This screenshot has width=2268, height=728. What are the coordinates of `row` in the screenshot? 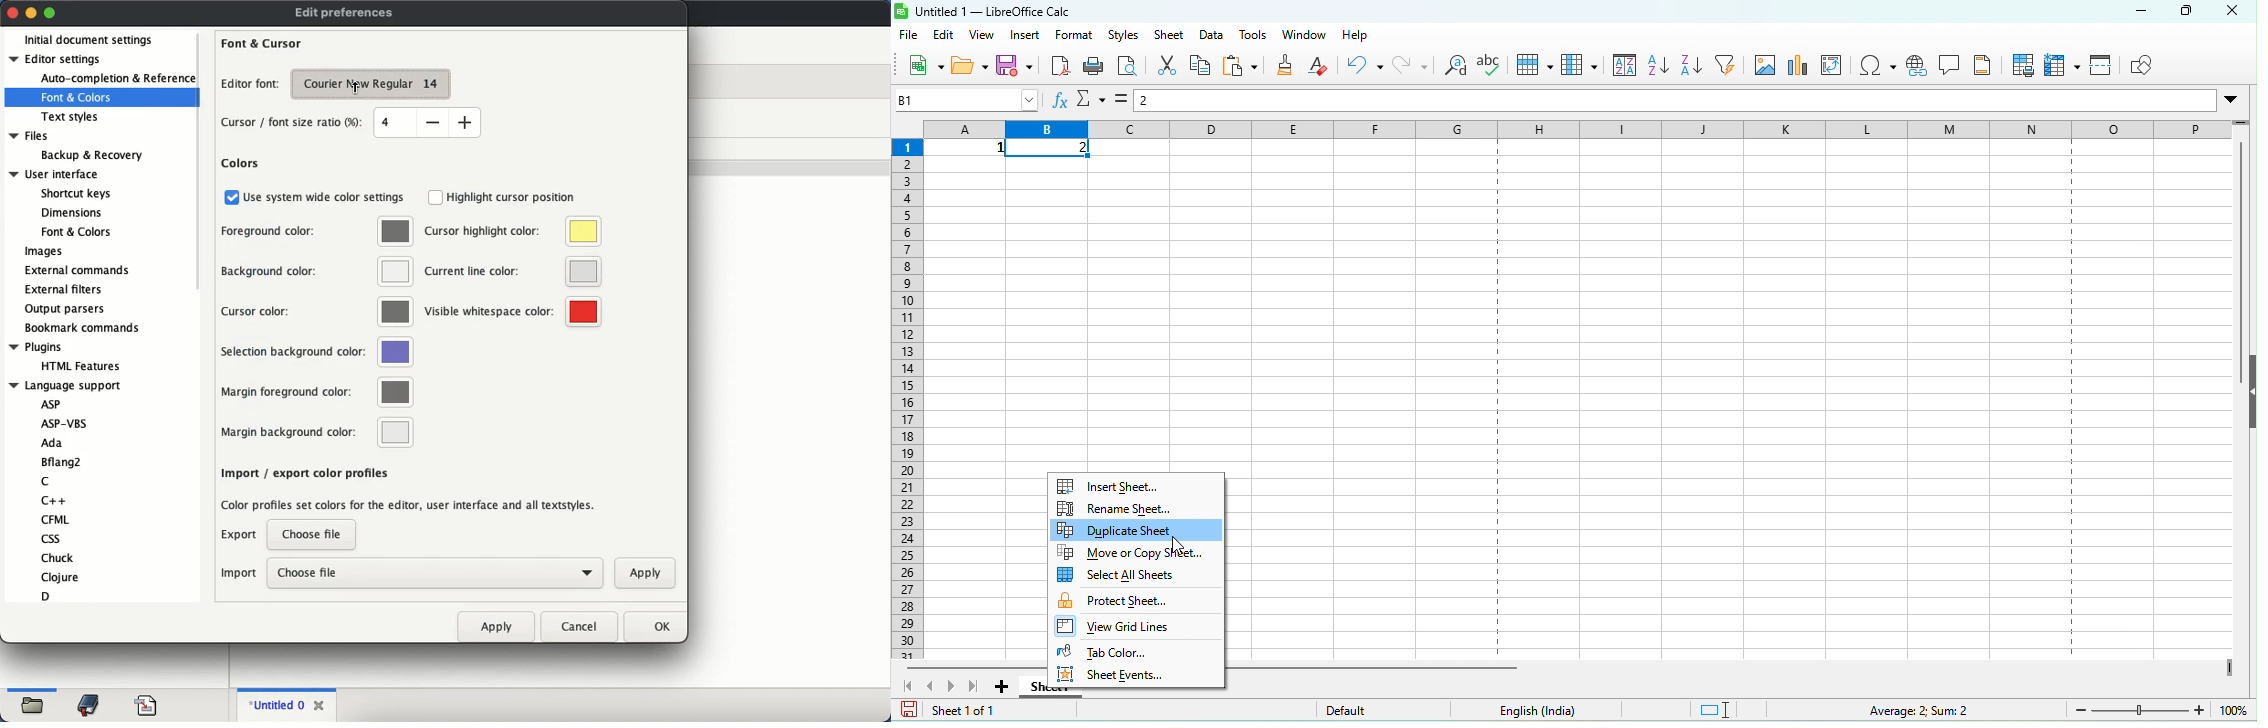 It's located at (1534, 68).